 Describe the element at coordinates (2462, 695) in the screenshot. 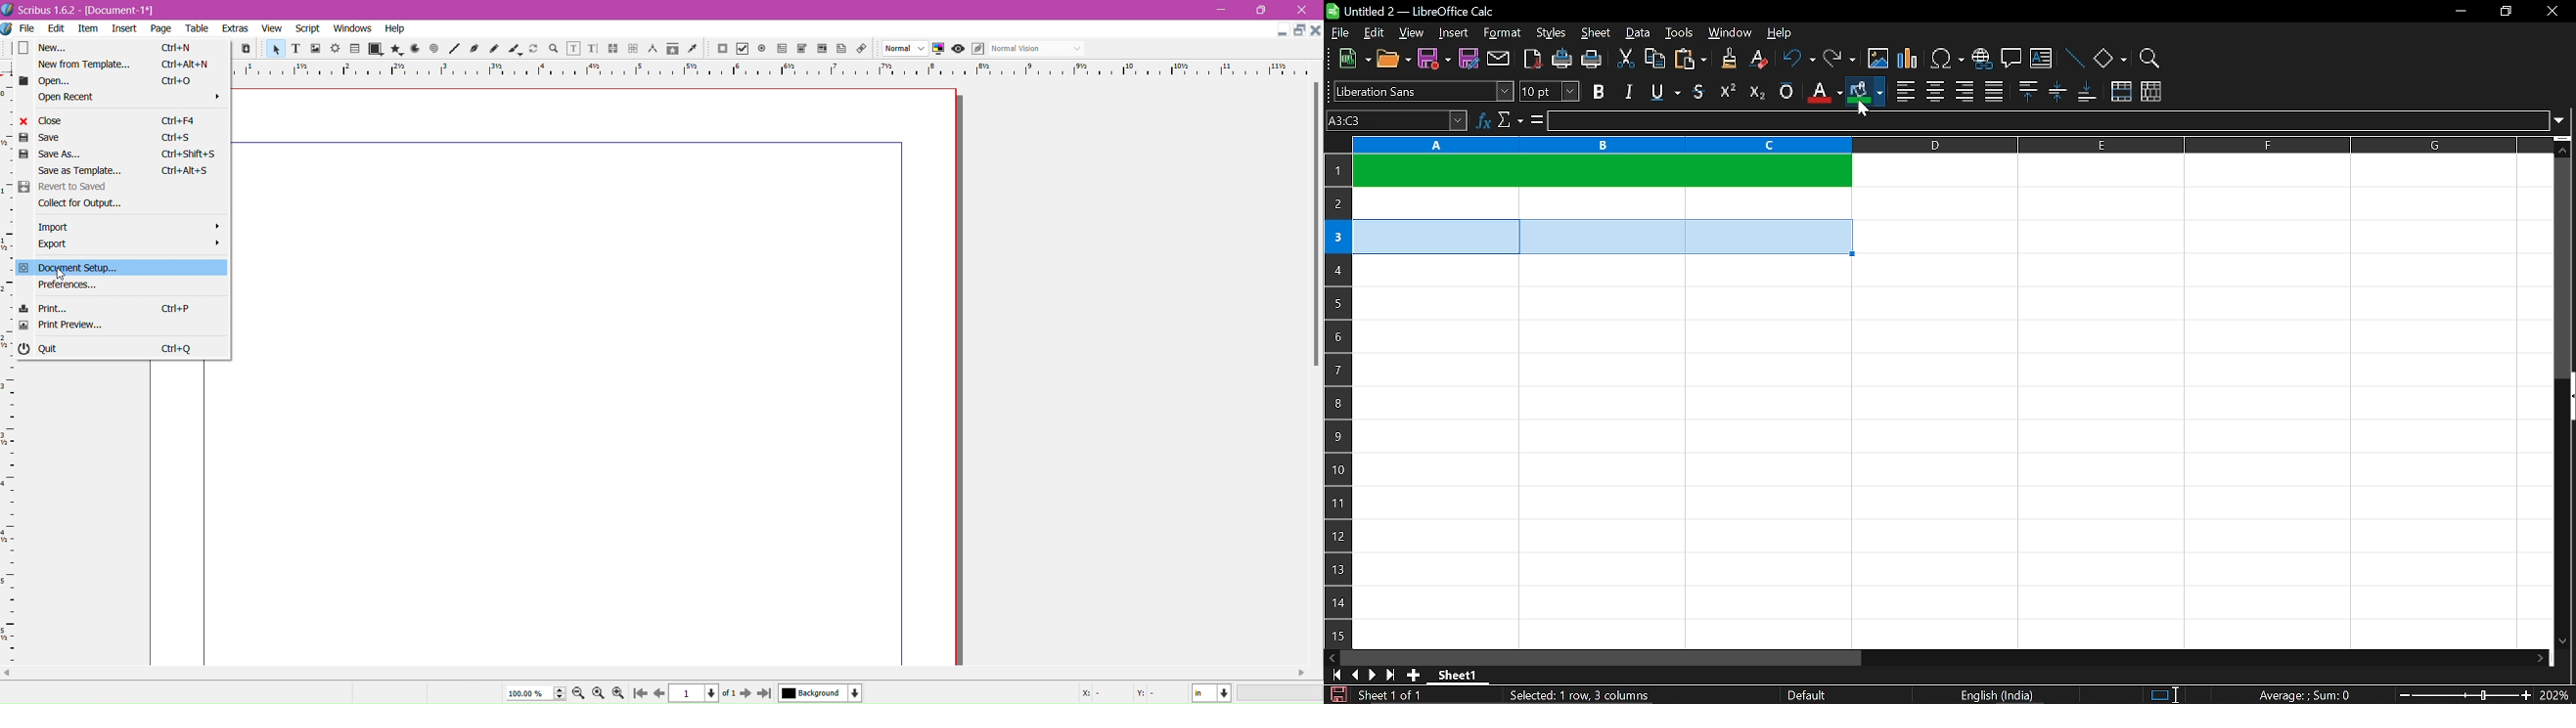

I see `change zoom` at that location.